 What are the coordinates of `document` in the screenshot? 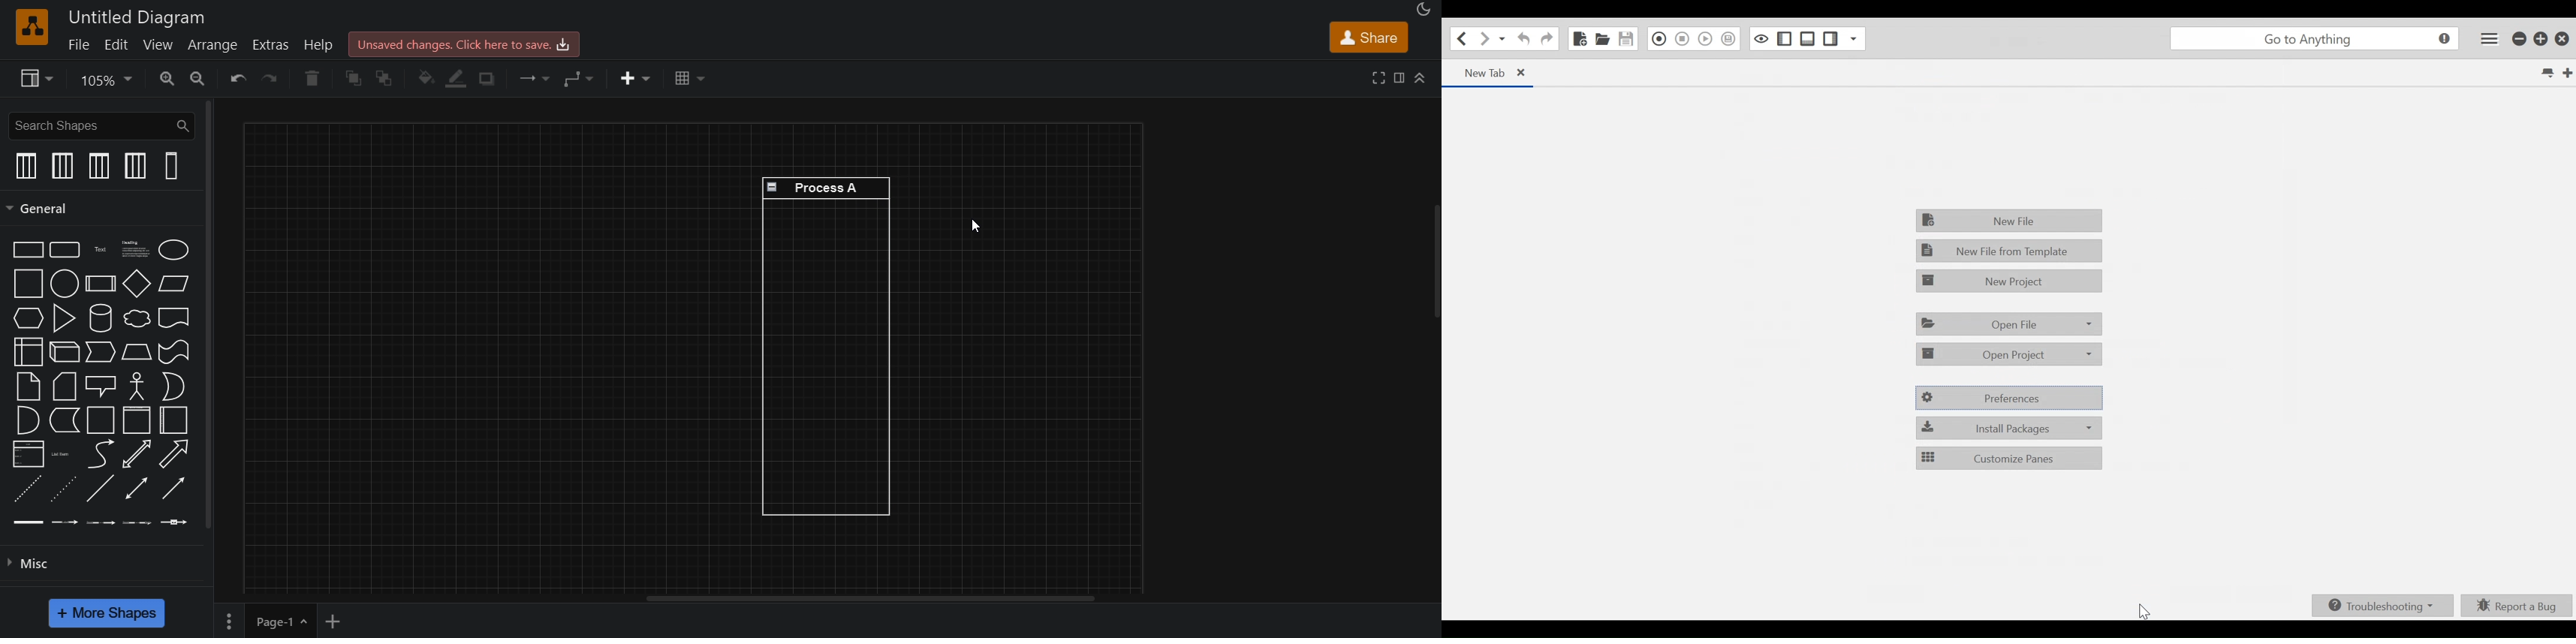 It's located at (176, 317).